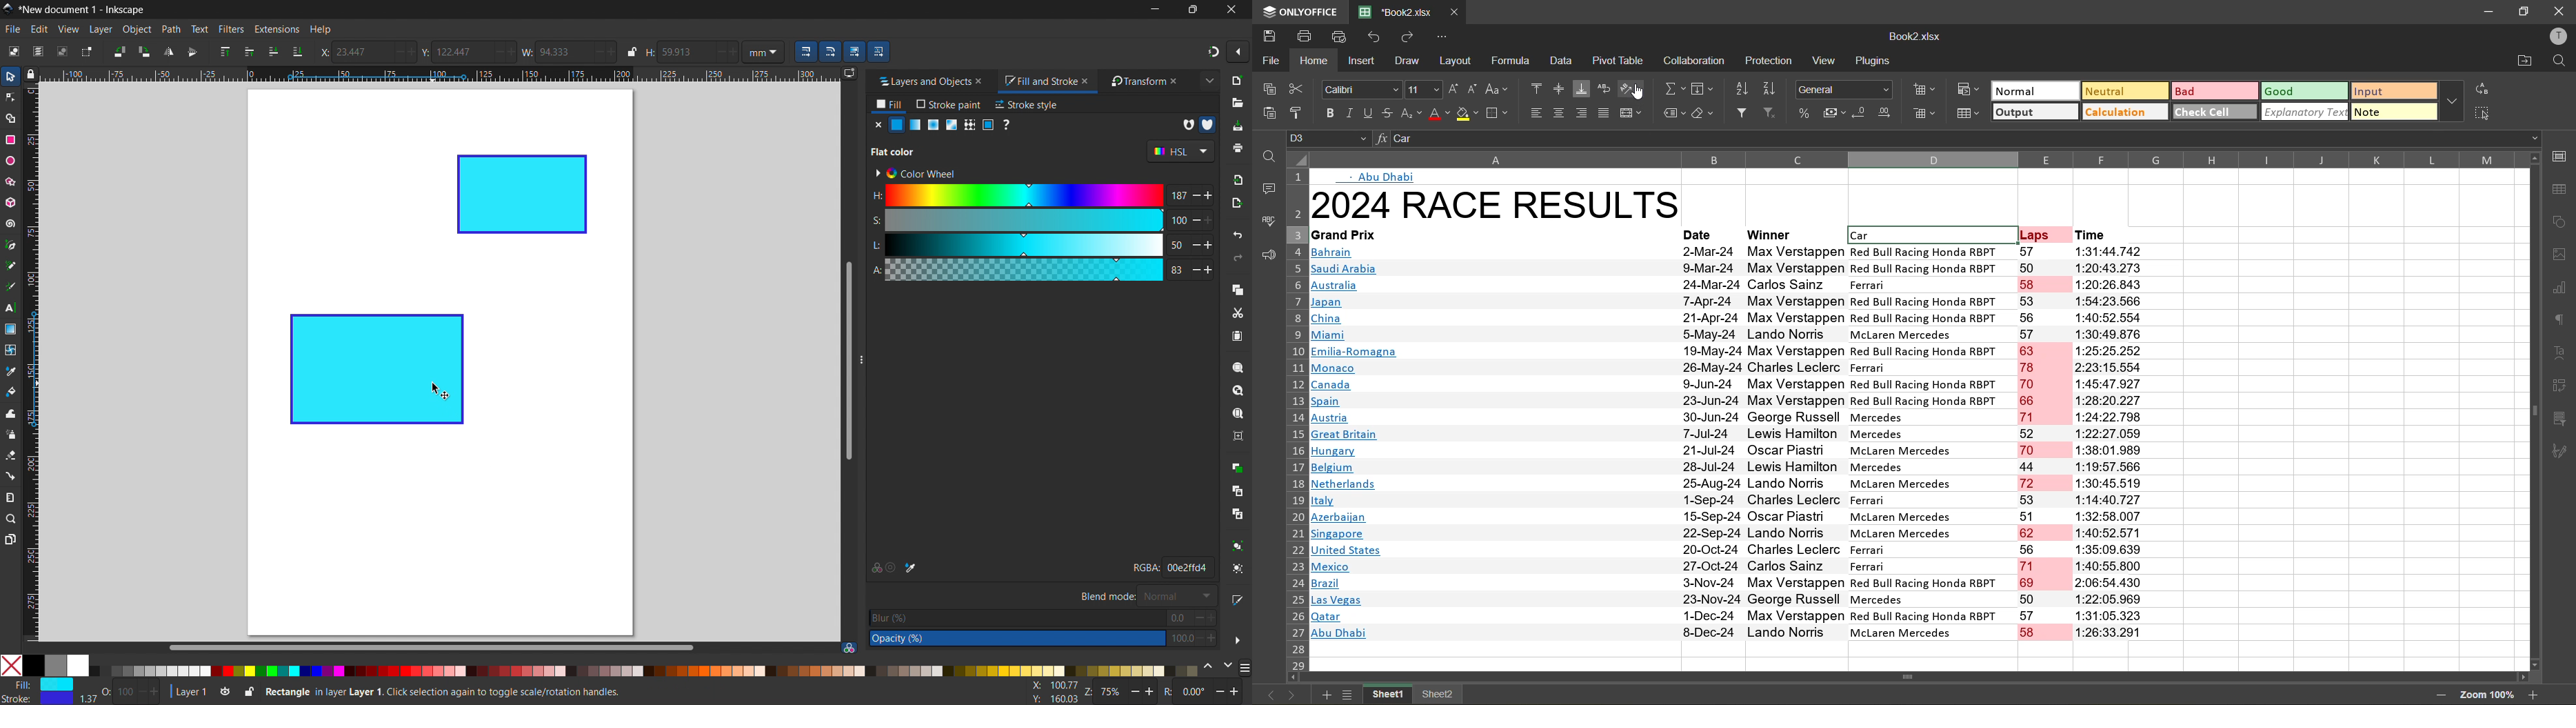  Describe the element at coordinates (2455, 100) in the screenshot. I see `more options` at that location.